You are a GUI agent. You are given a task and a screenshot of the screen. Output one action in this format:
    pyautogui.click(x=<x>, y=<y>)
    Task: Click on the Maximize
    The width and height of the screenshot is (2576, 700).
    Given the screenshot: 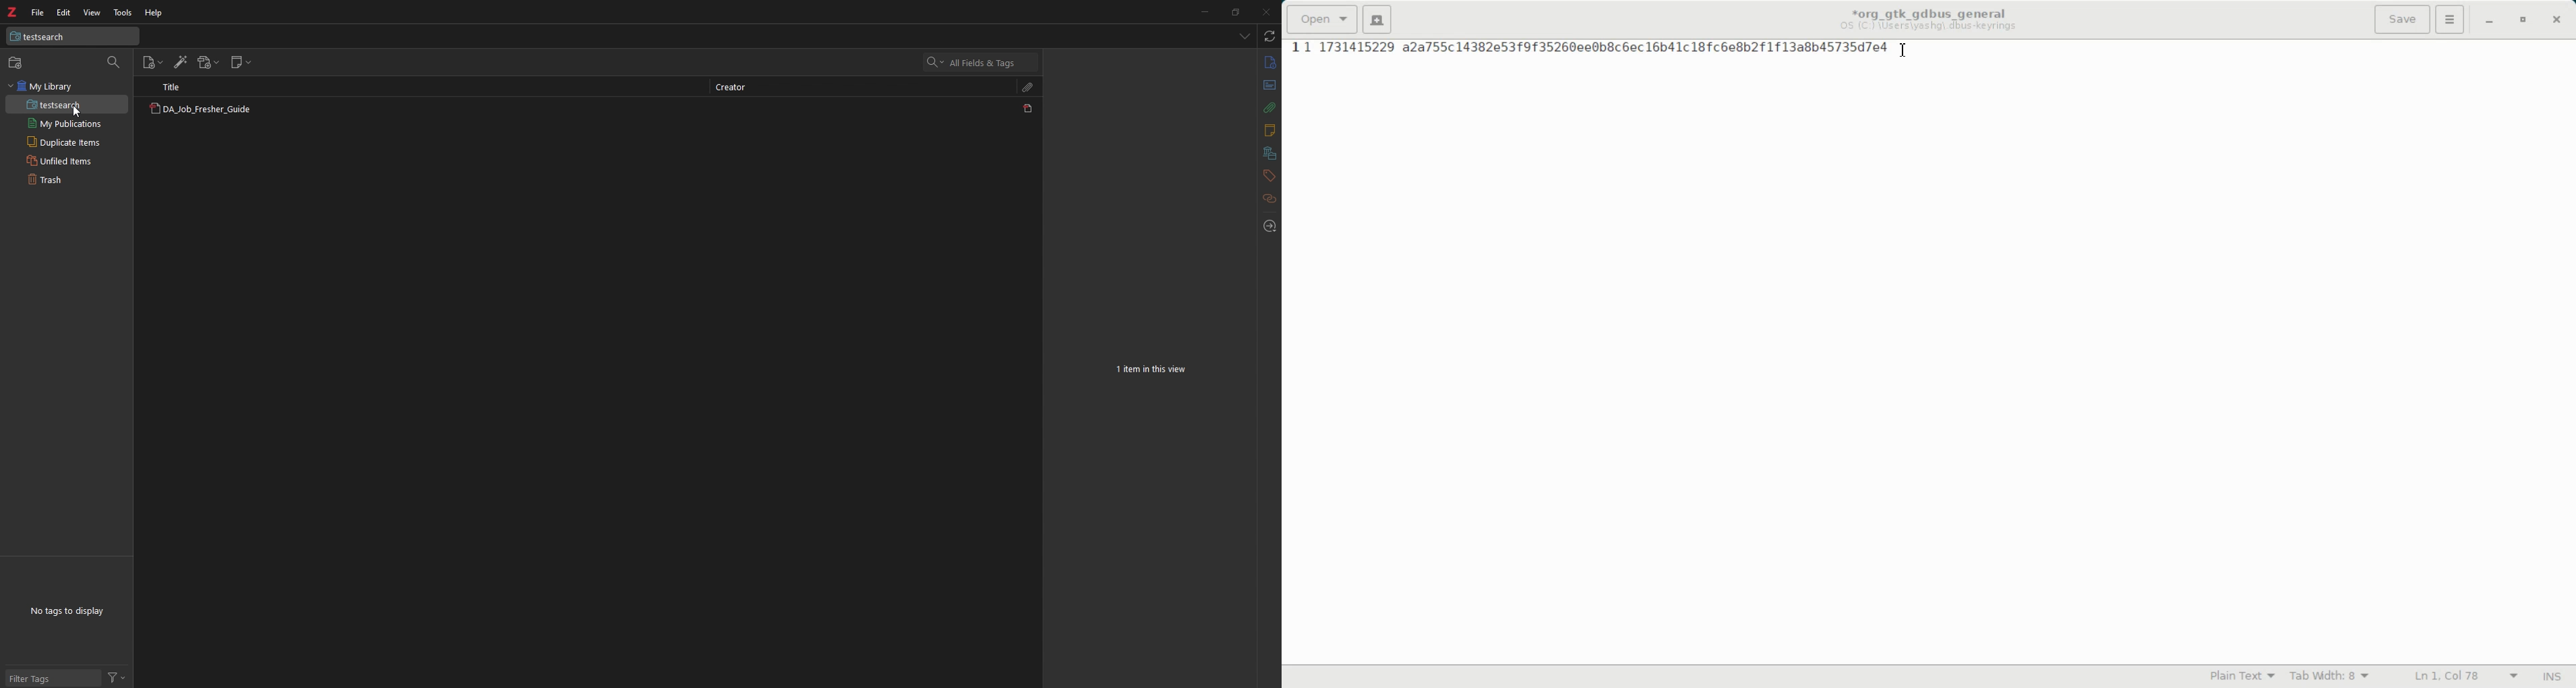 What is the action you would take?
    pyautogui.click(x=2525, y=21)
    